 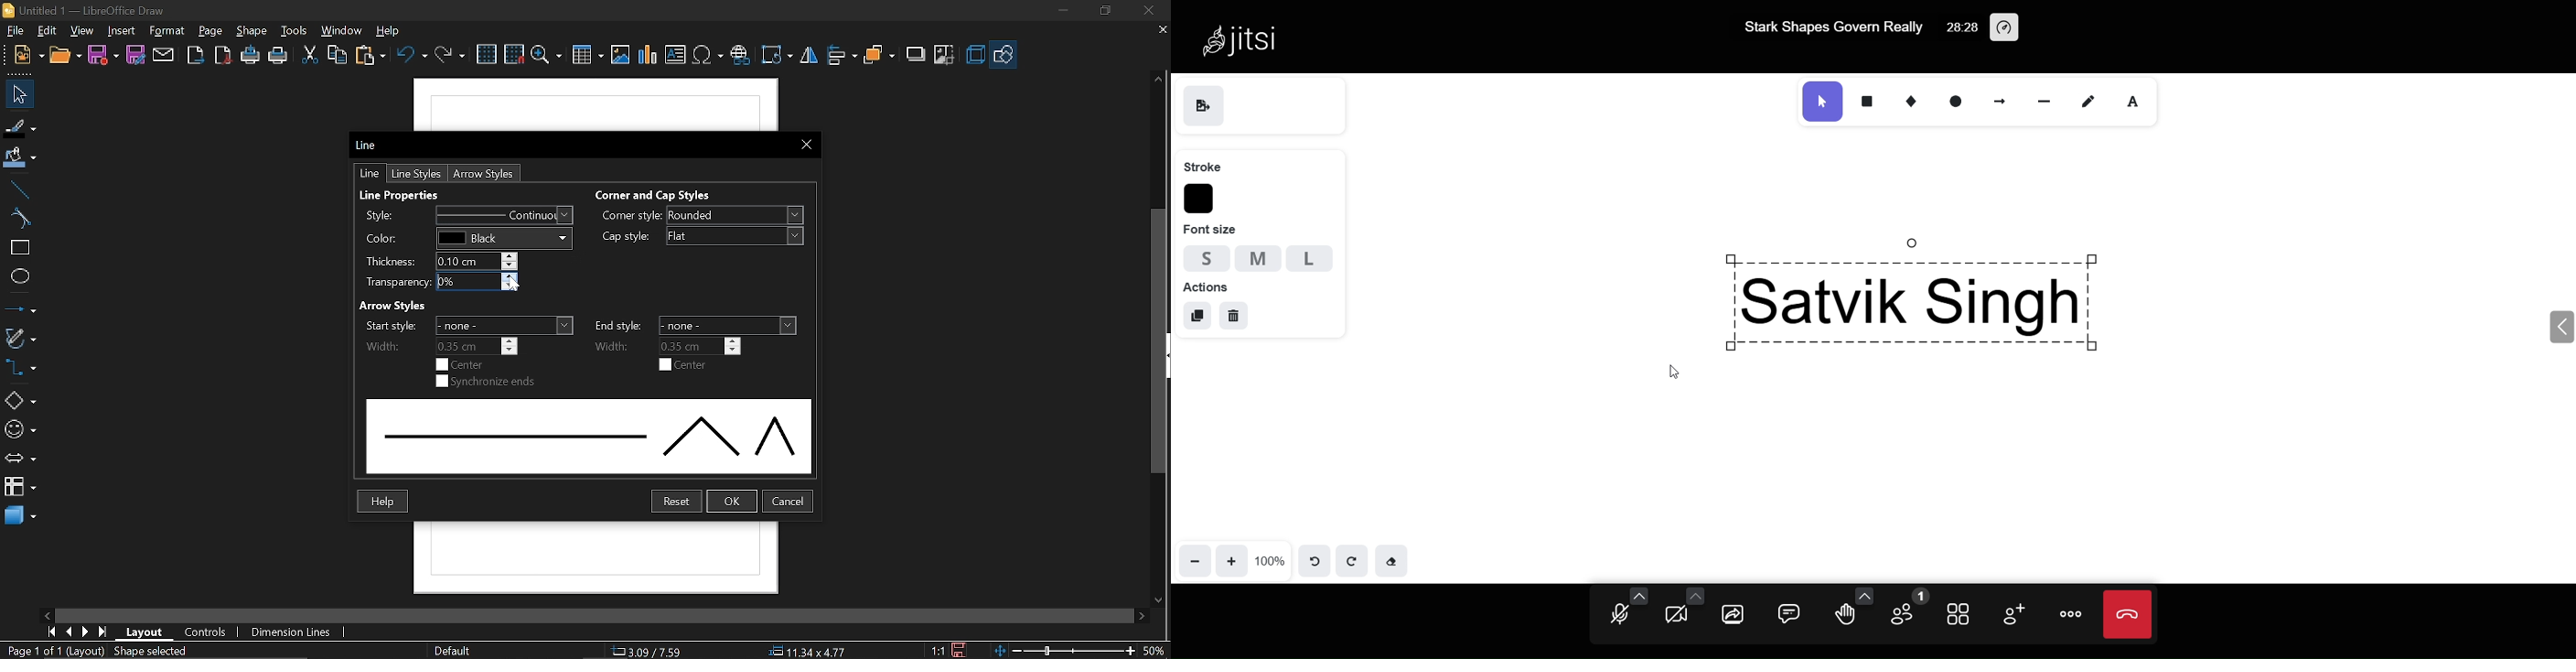 What do you see at coordinates (438, 281) in the screenshot?
I see `Transparency` at bounding box center [438, 281].